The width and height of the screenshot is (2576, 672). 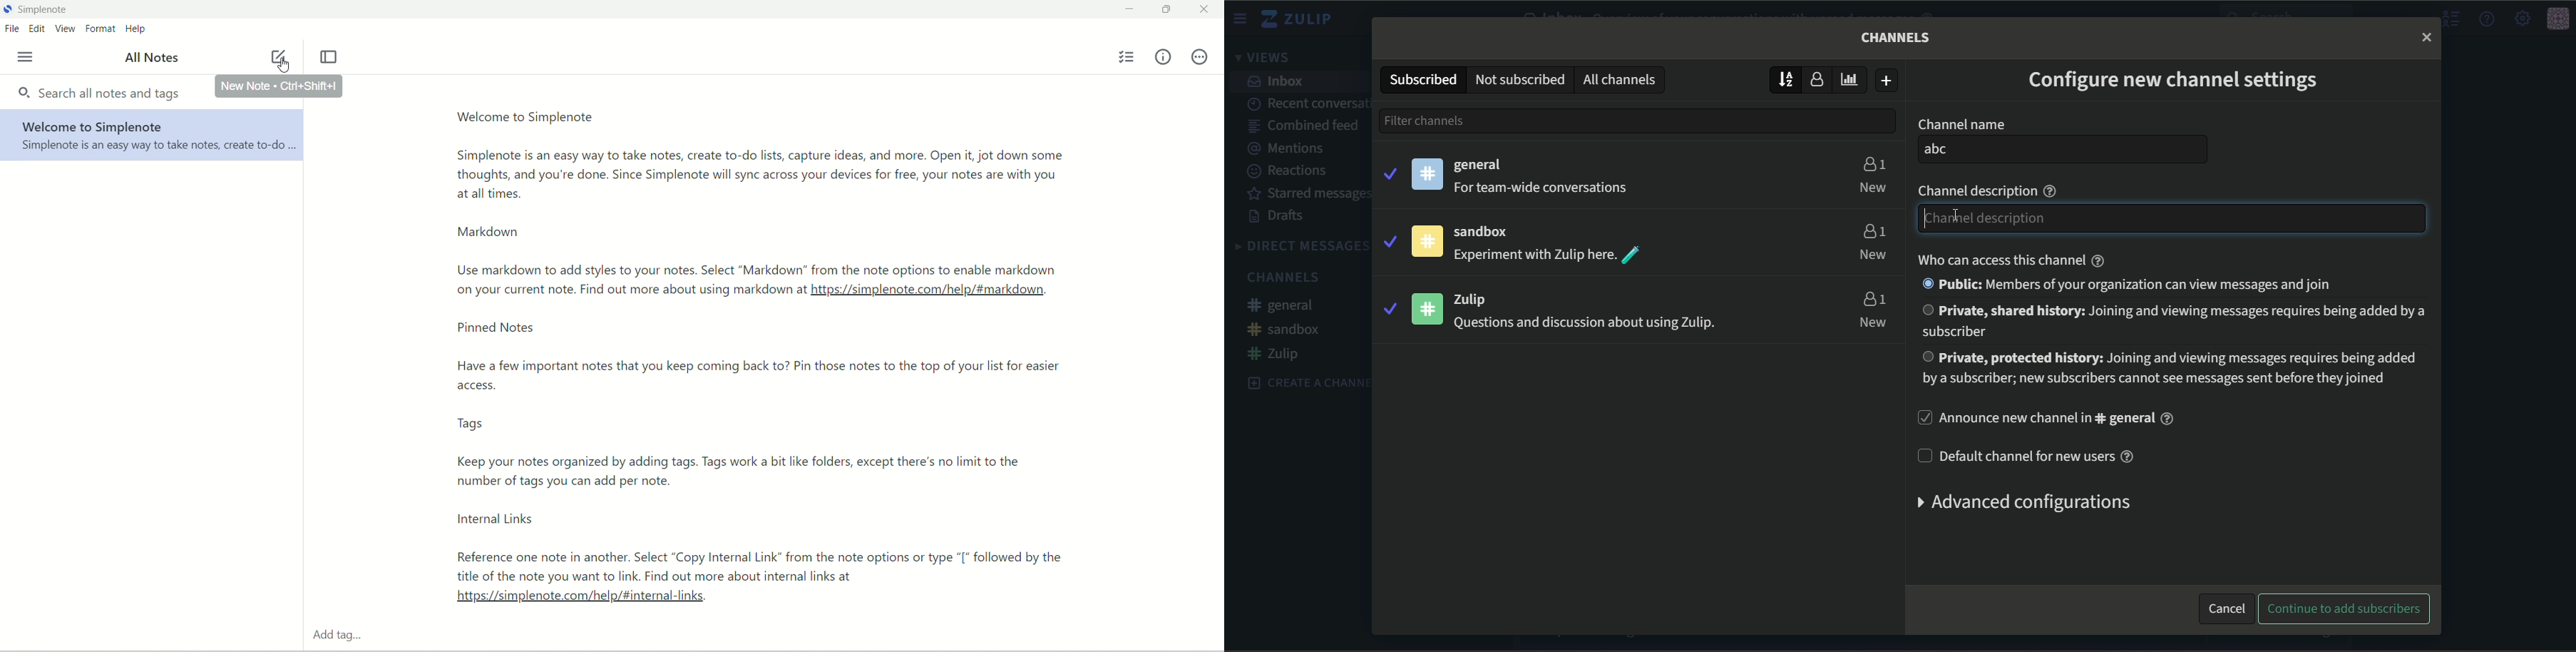 What do you see at coordinates (2182, 320) in the screenshot?
I see `Private, shared history: Joining and viewing messages requires being added by asubscriber` at bounding box center [2182, 320].